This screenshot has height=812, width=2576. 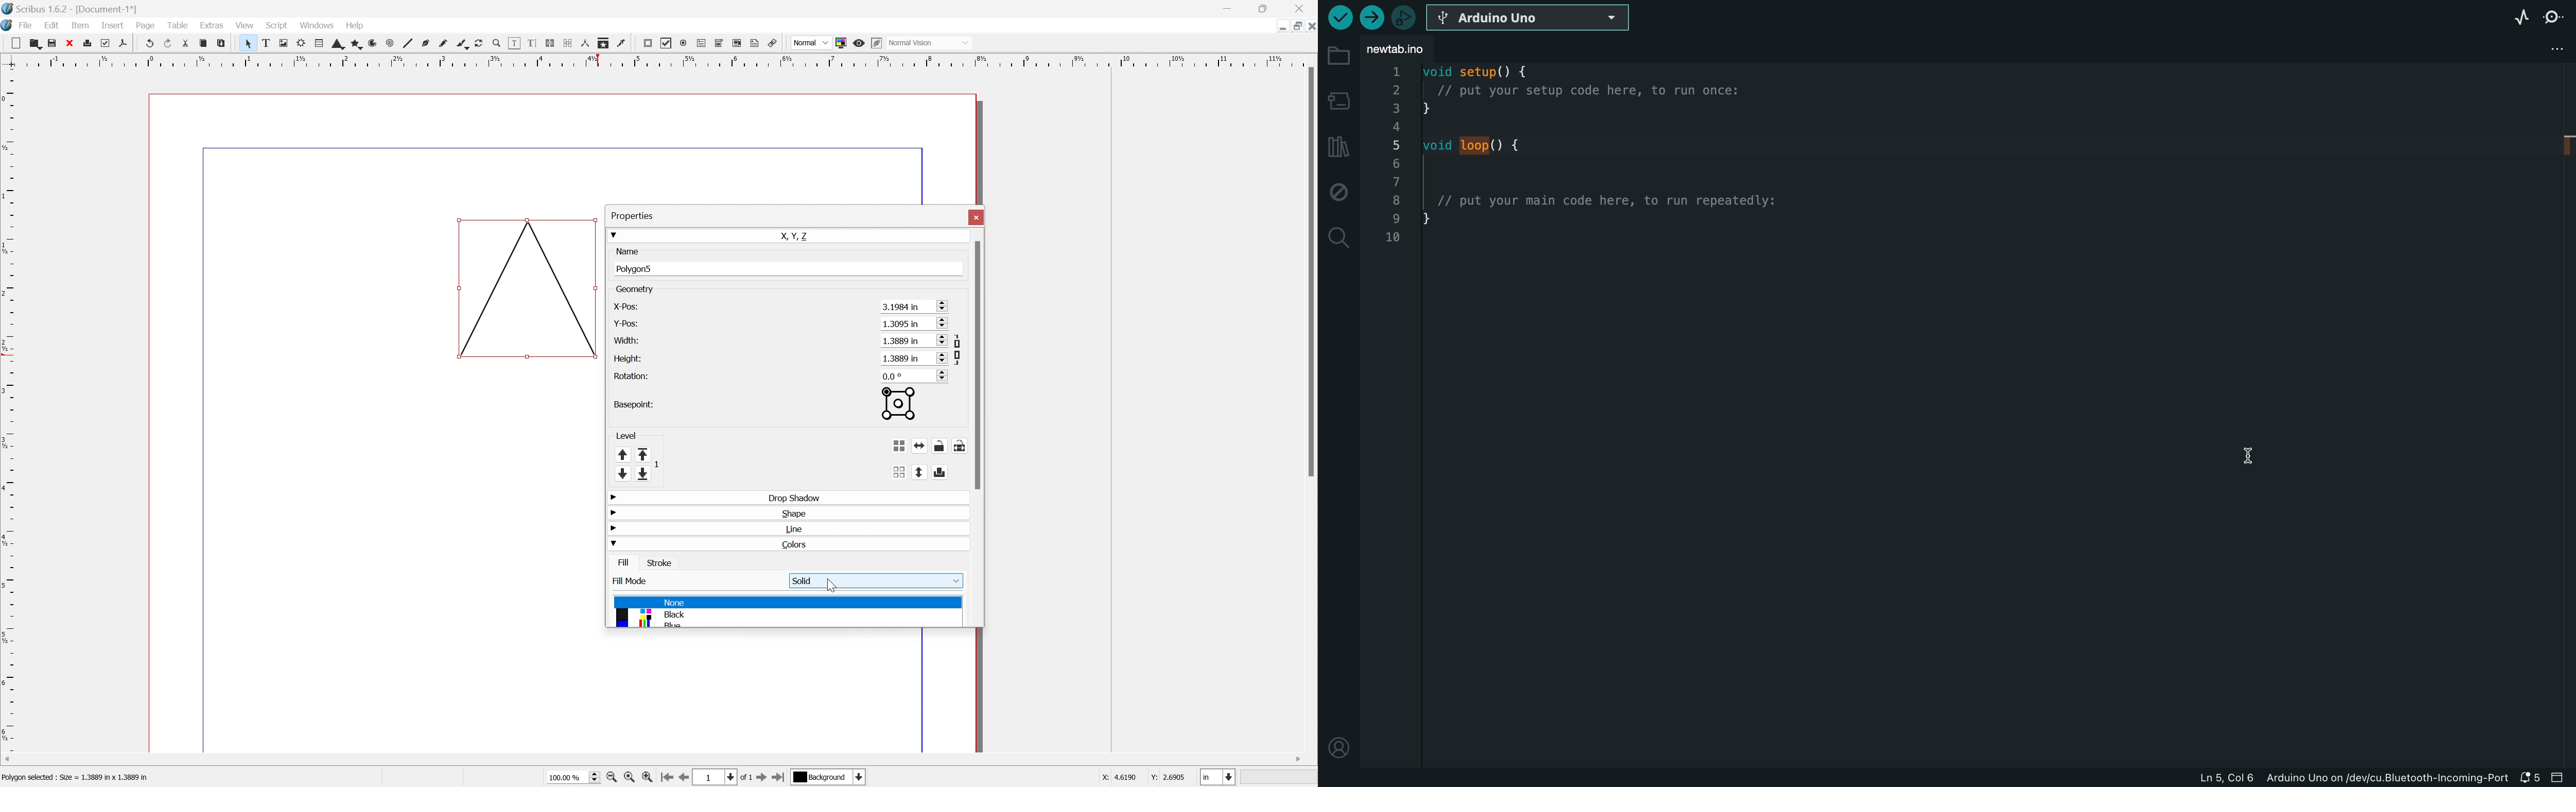 I want to click on PDF checkbox, so click(x=667, y=42).